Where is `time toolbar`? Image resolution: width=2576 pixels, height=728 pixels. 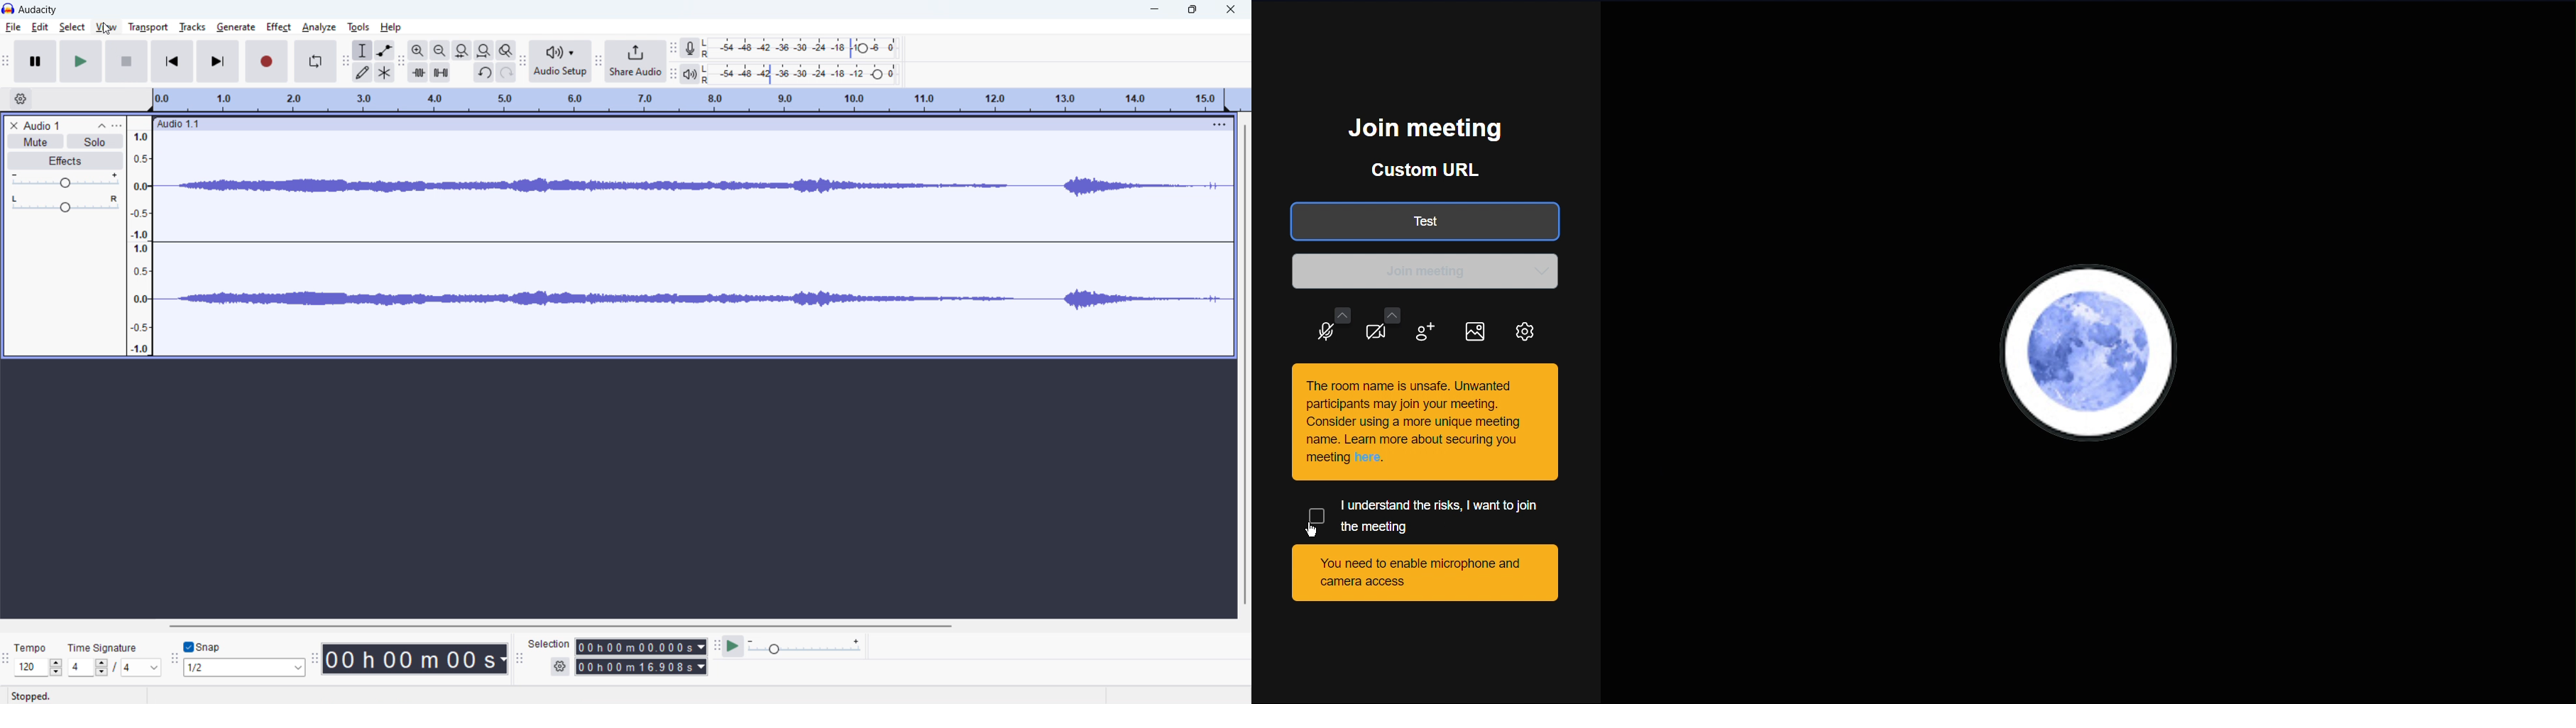
time toolbar is located at coordinates (314, 658).